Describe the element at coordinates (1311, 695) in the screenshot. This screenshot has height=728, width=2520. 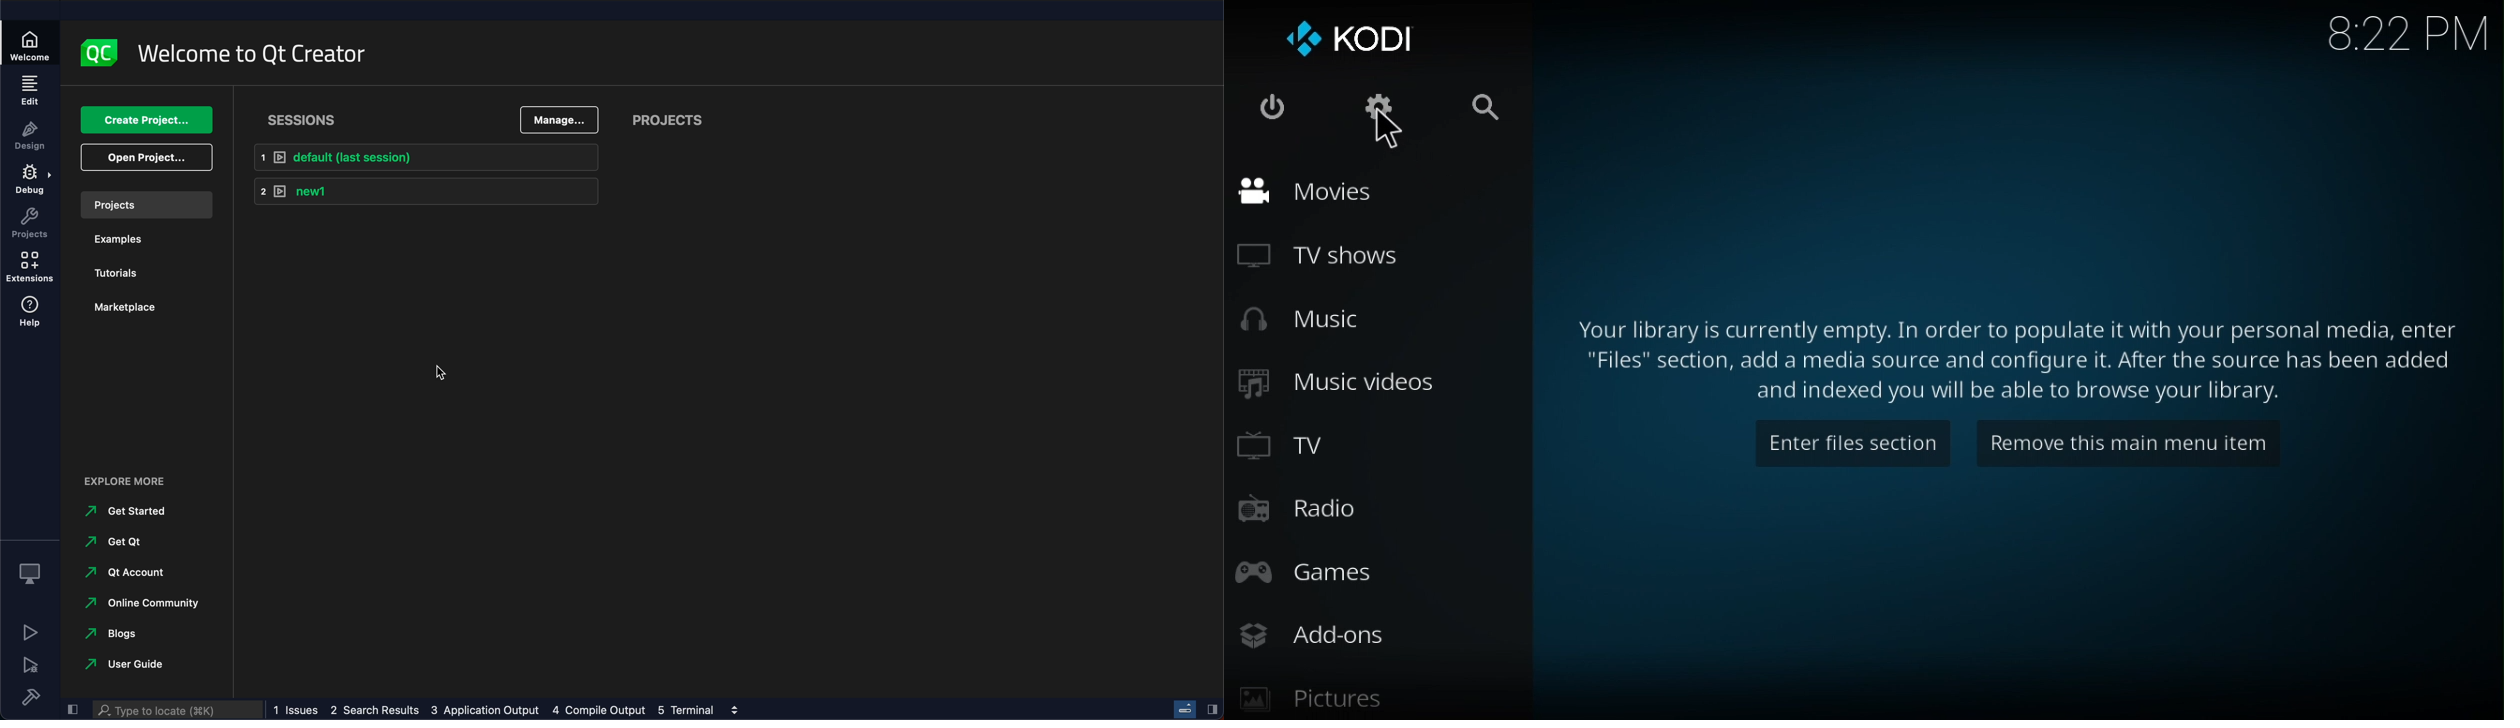
I see `Pictures` at that location.